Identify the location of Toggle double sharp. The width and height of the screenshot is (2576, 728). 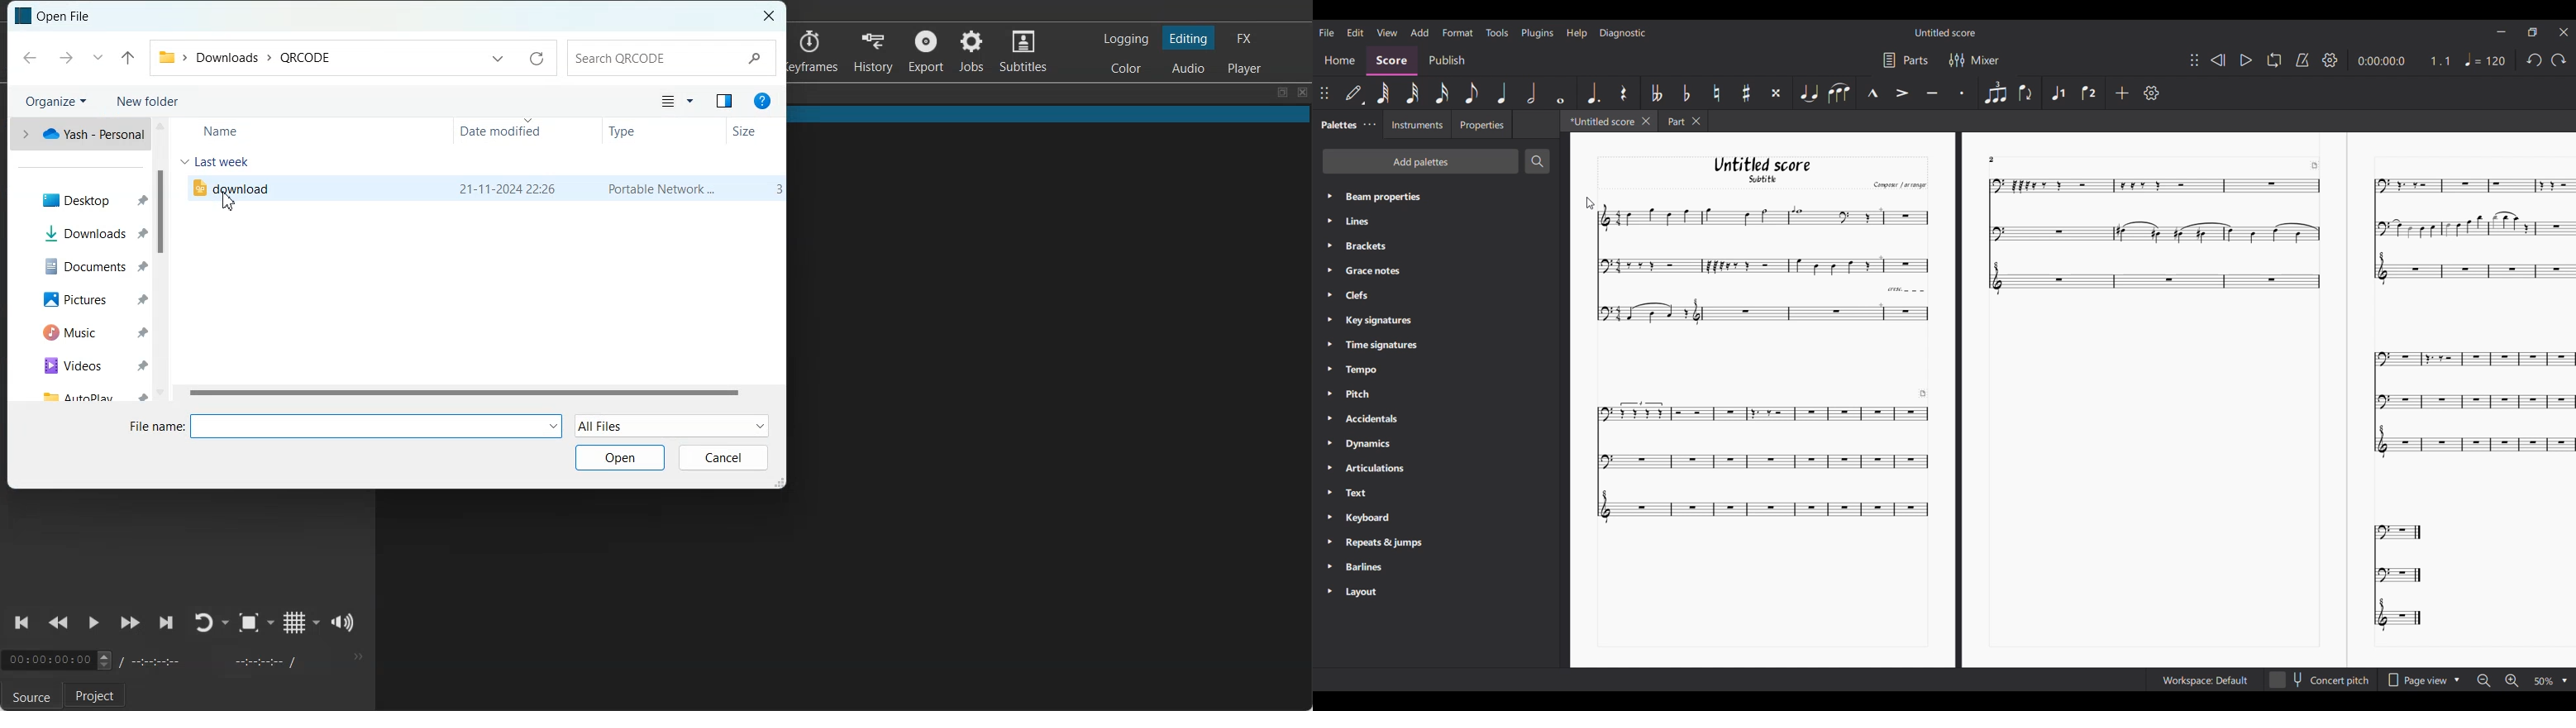
(1776, 92).